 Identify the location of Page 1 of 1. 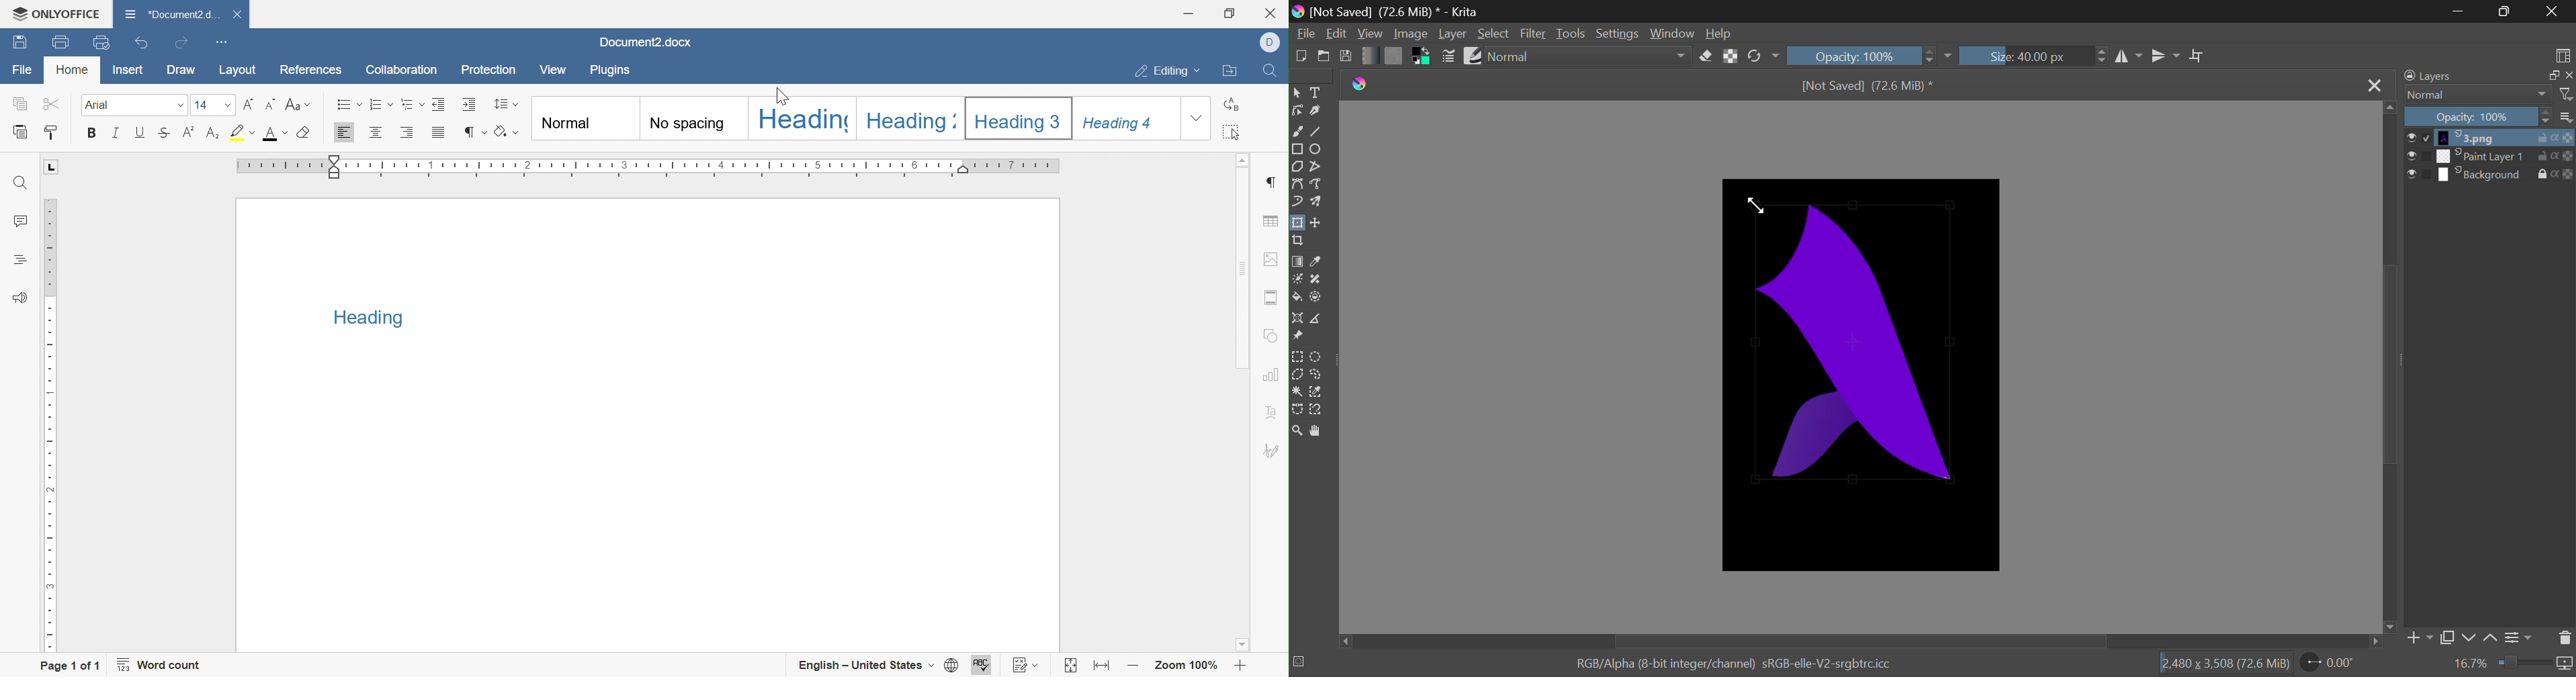
(69, 666).